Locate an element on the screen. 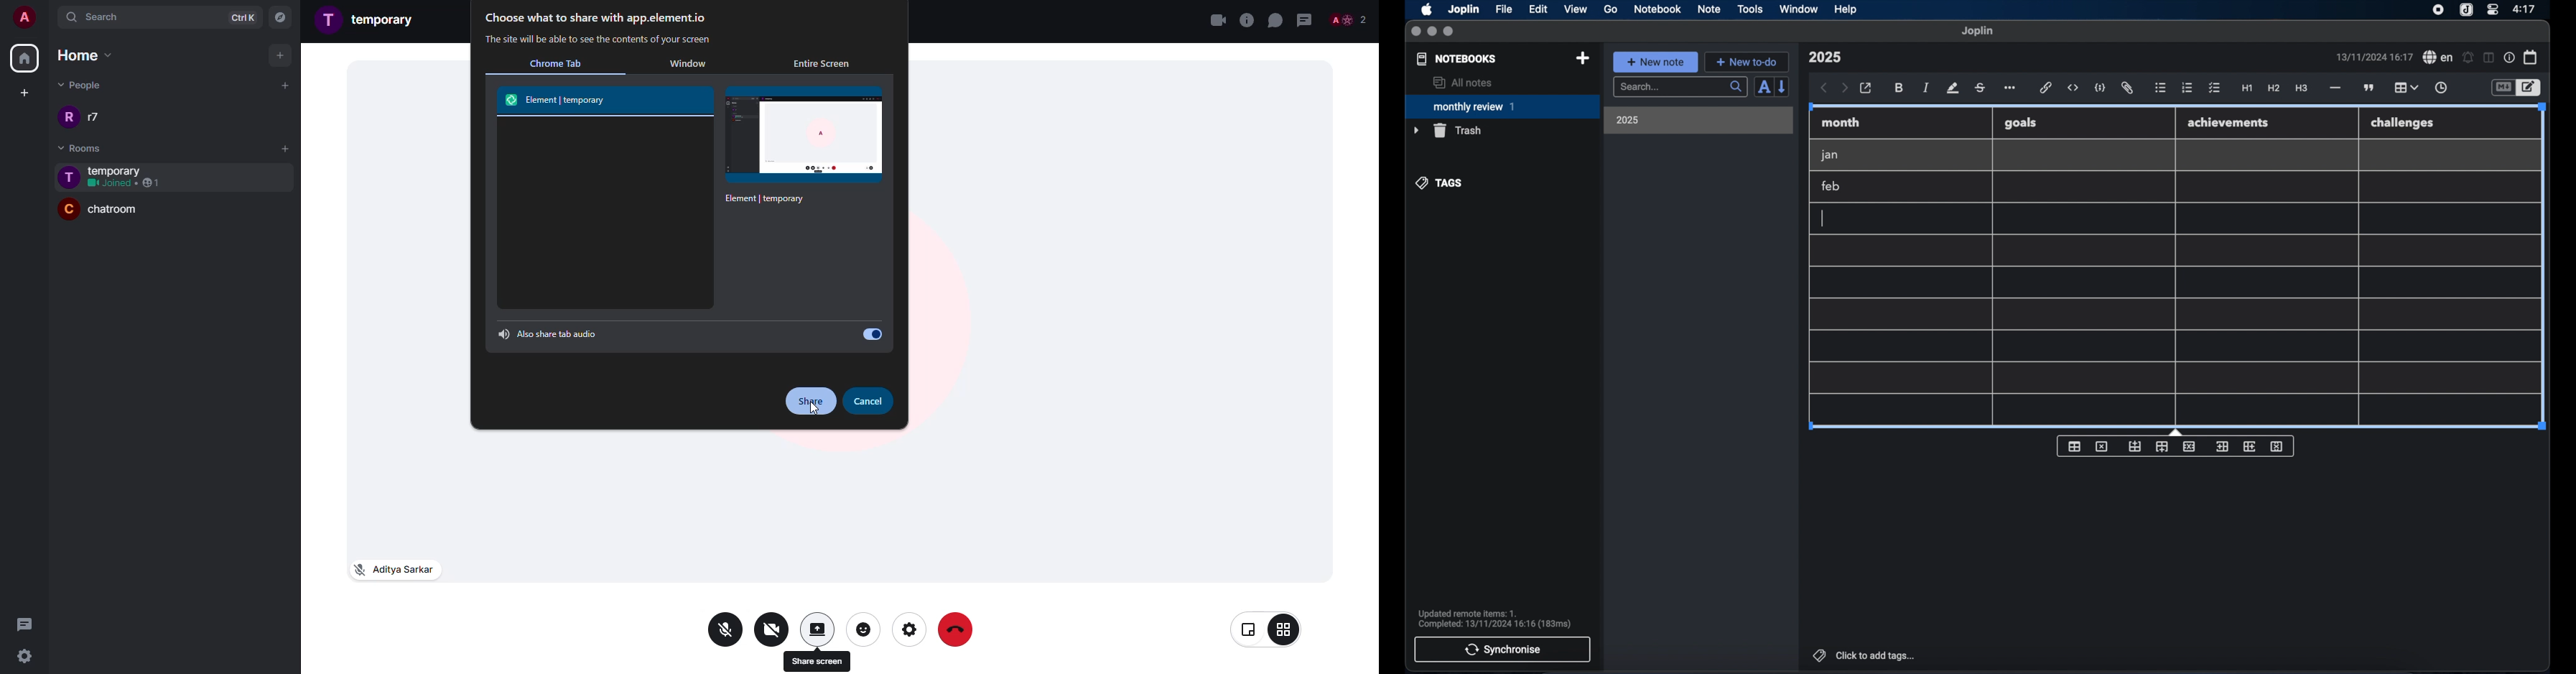 The image size is (2576, 700). delete table is located at coordinates (2102, 447).